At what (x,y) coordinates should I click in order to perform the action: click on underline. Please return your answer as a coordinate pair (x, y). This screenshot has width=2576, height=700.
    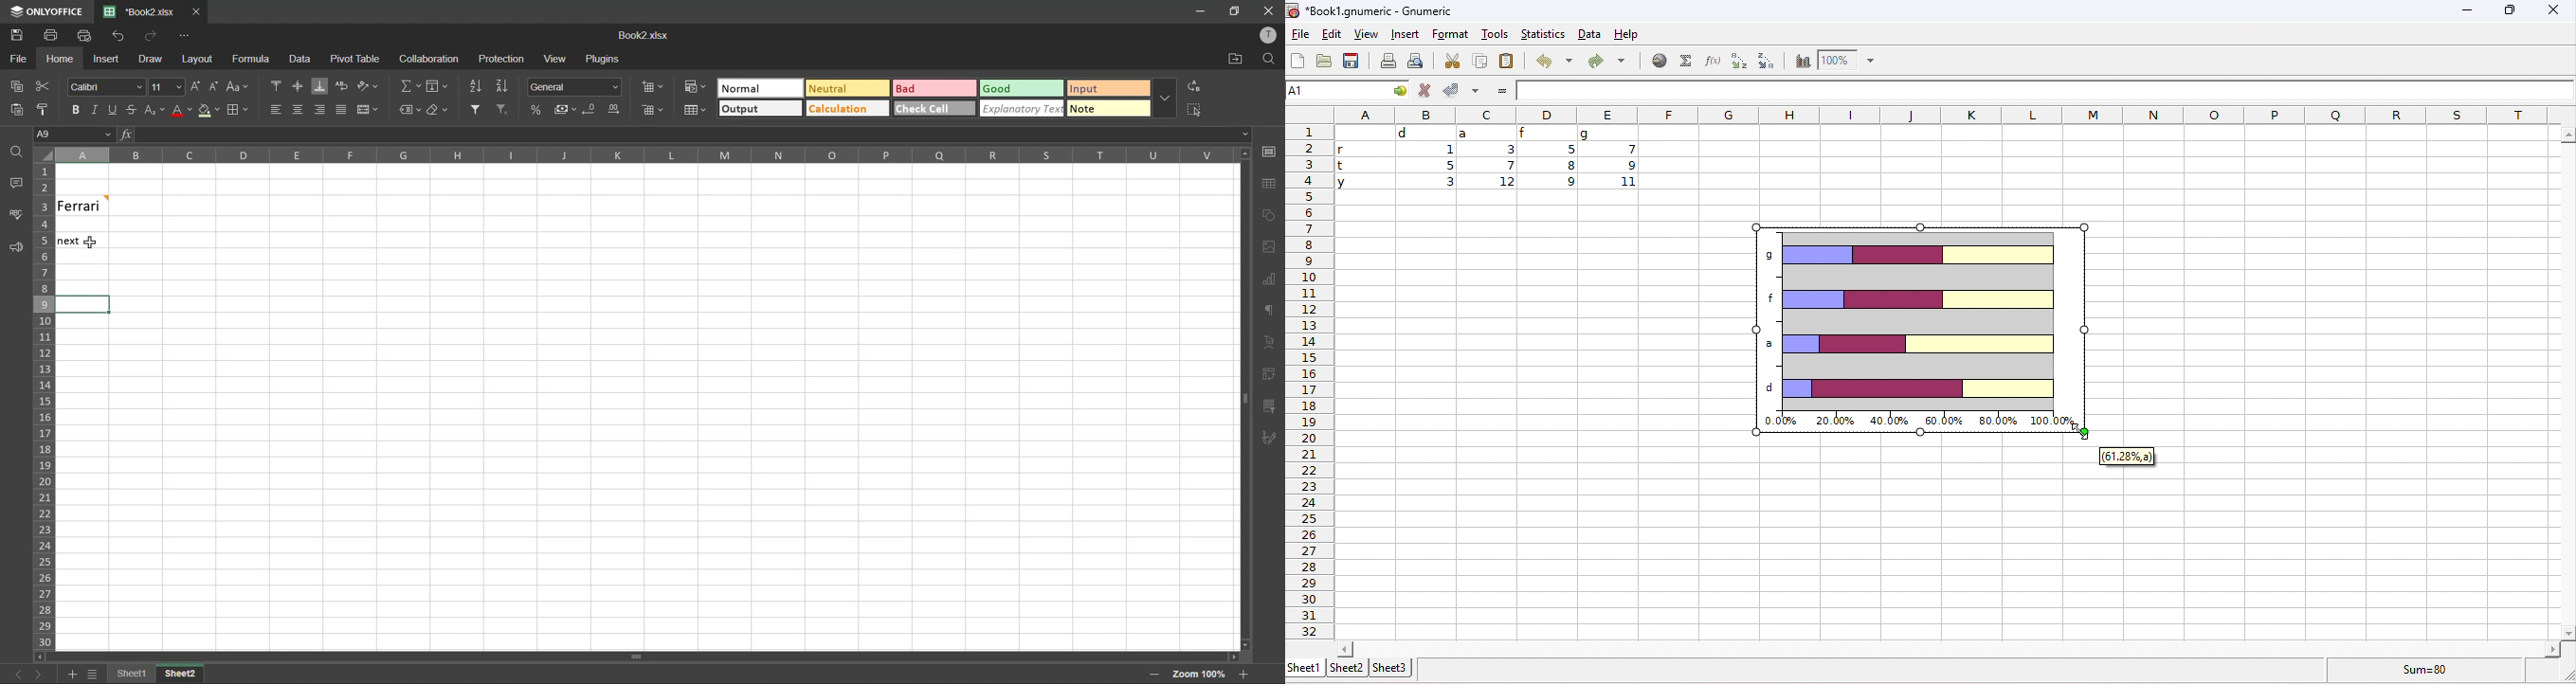
    Looking at the image, I should click on (112, 111).